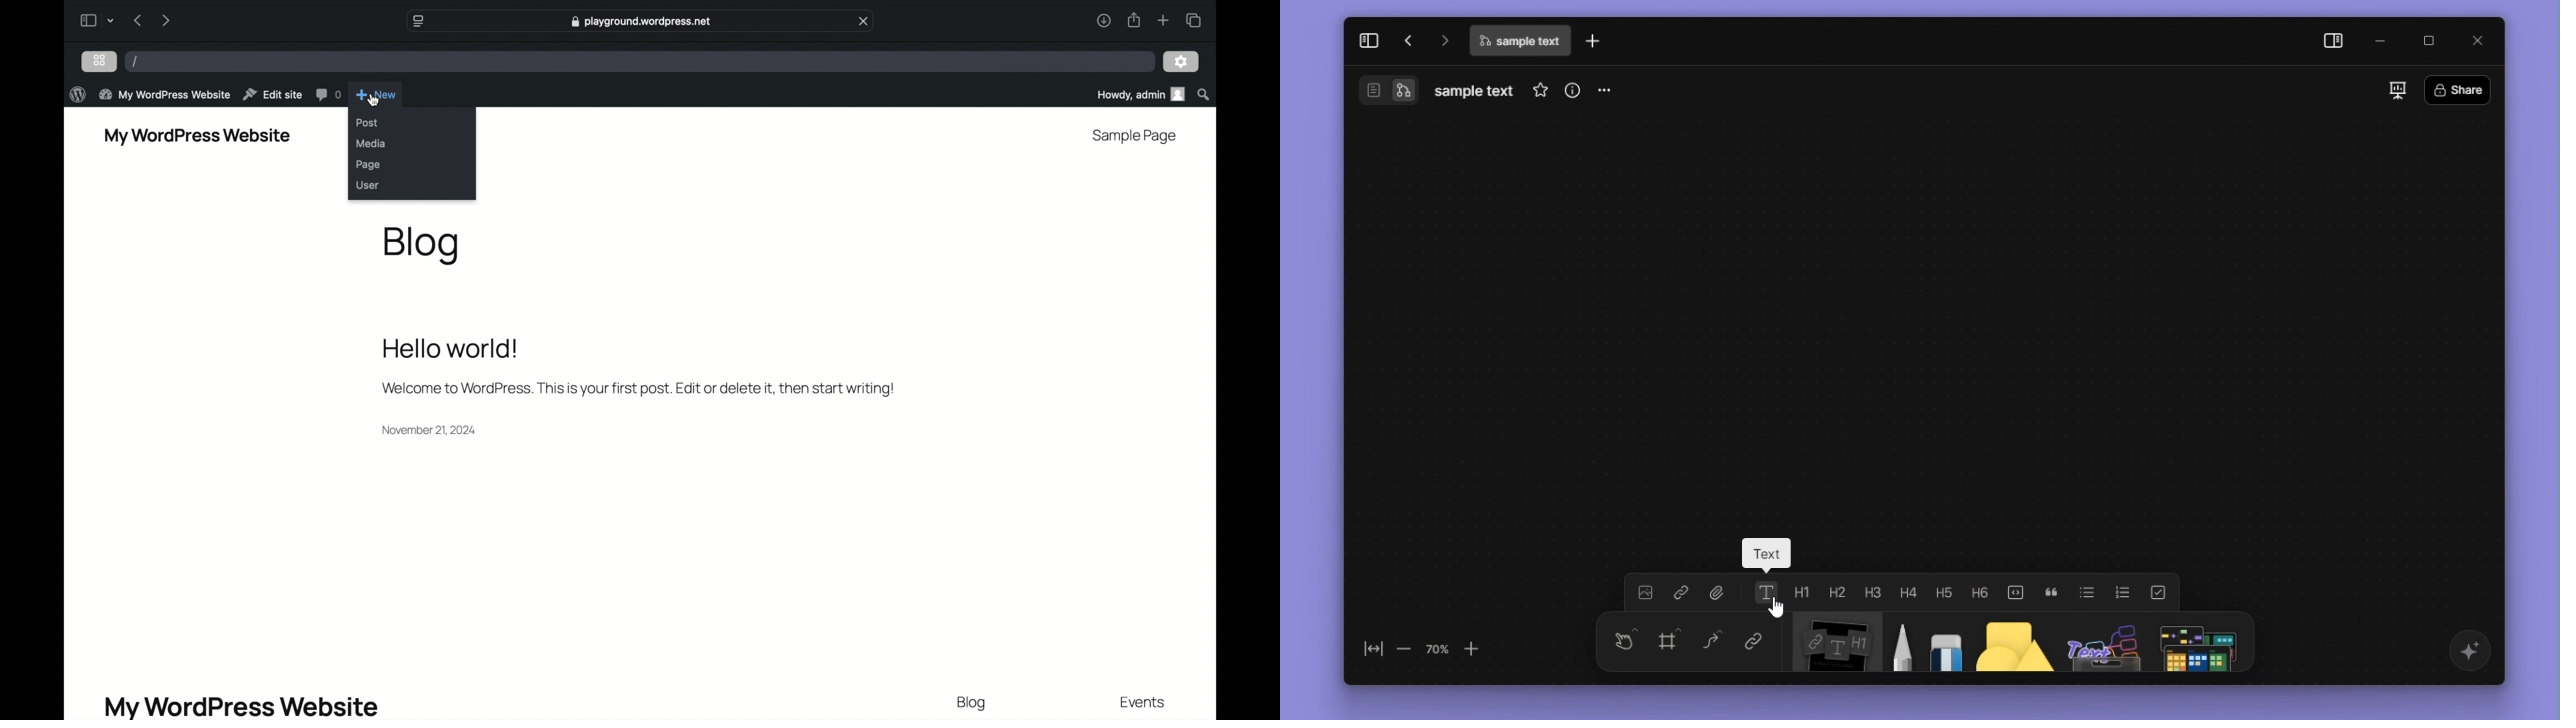  Describe the element at coordinates (1368, 650) in the screenshot. I see `fit to screen` at that location.